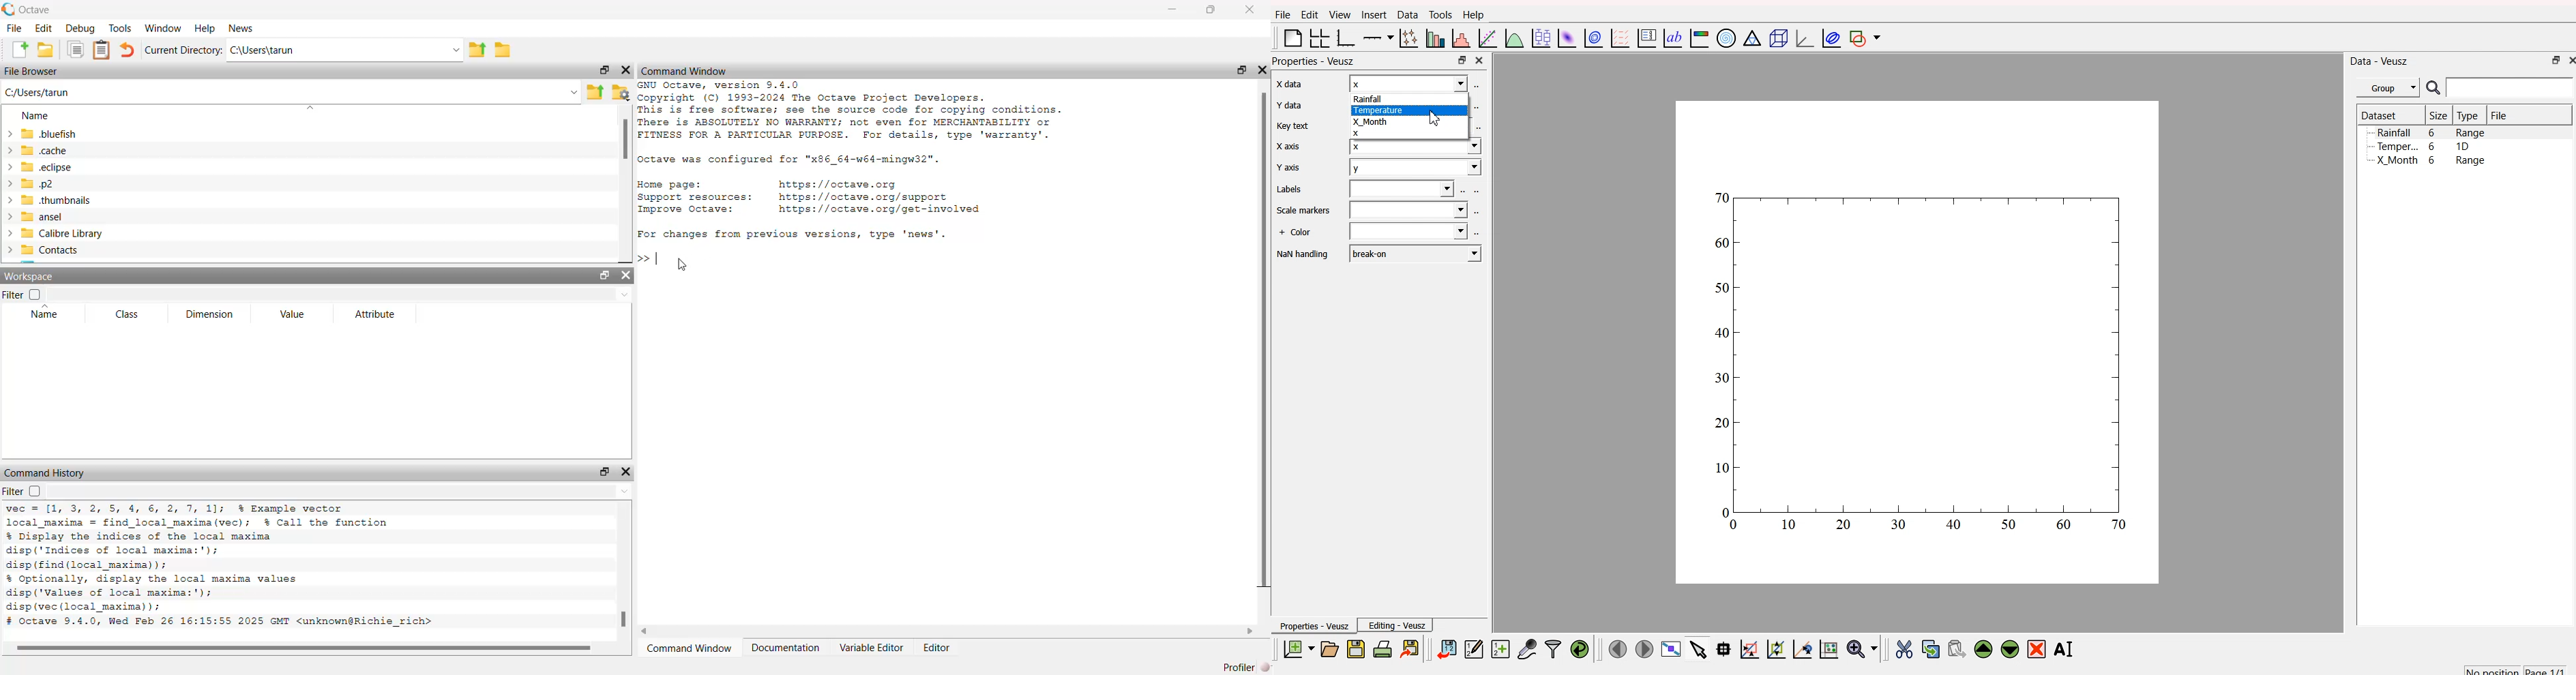 This screenshot has width=2576, height=700. What do you see at coordinates (38, 183) in the screenshot?
I see `.p2` at bounding box center [38, 183].